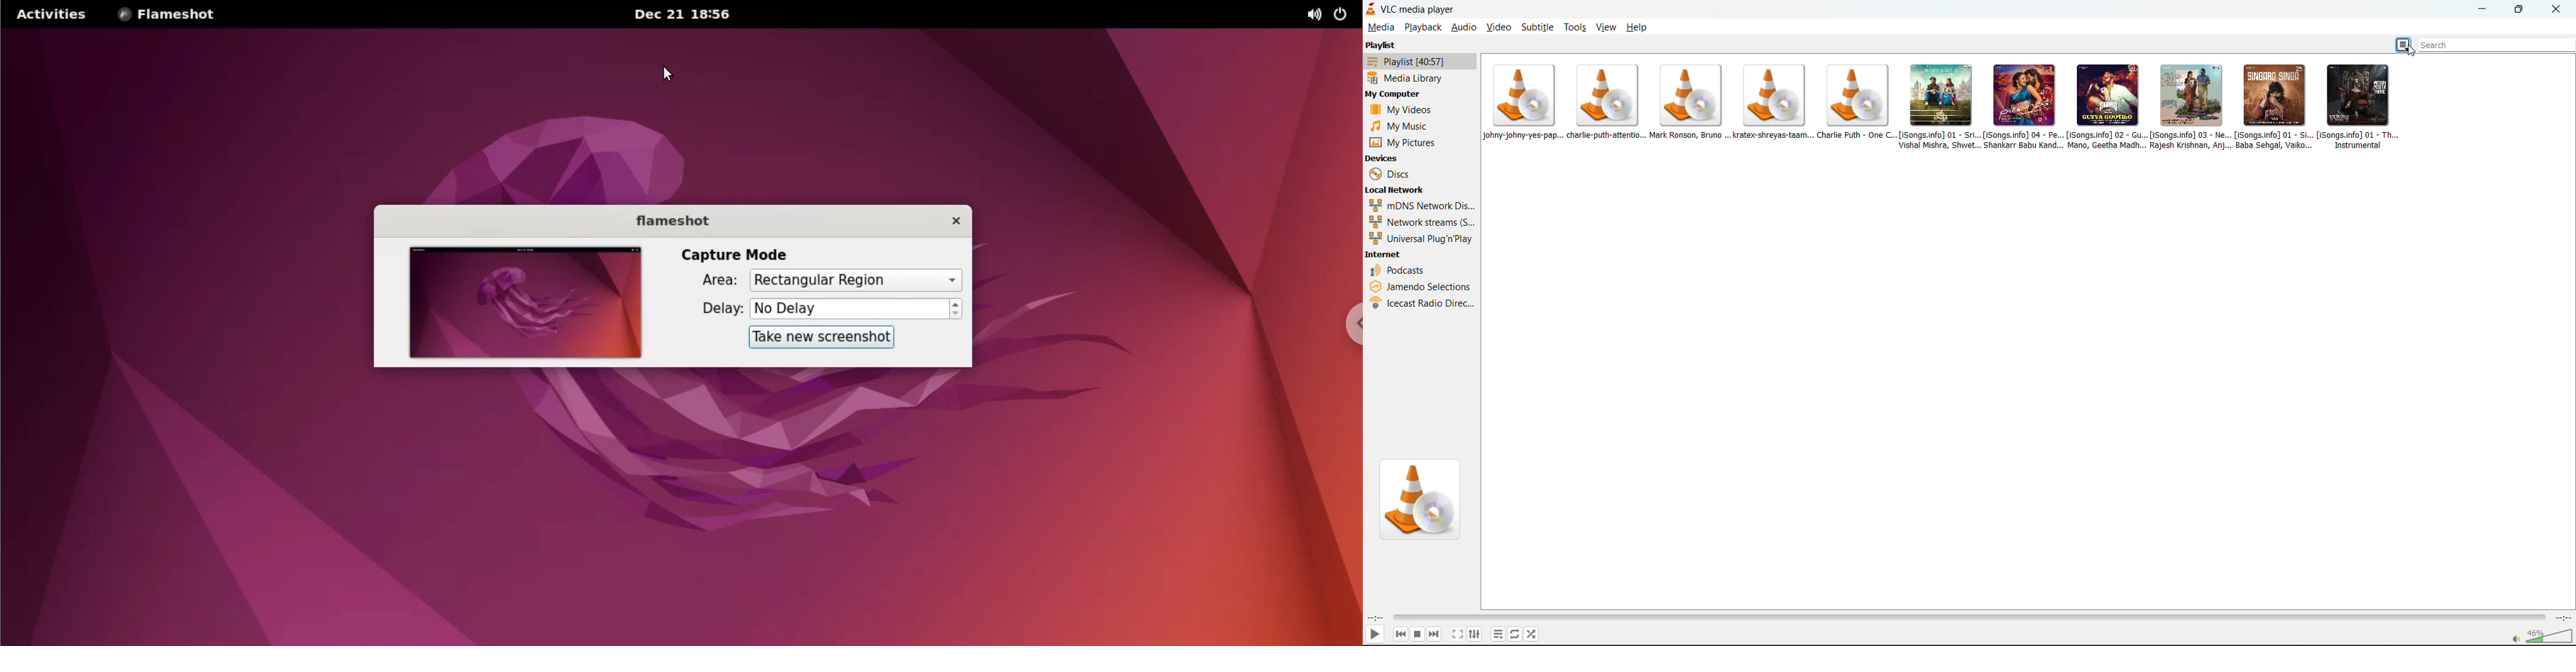 This screenshot has height=672, width=2576. Describe the element at coordinates (672, 224) in the screenshot. I see `flameshot` at that location.